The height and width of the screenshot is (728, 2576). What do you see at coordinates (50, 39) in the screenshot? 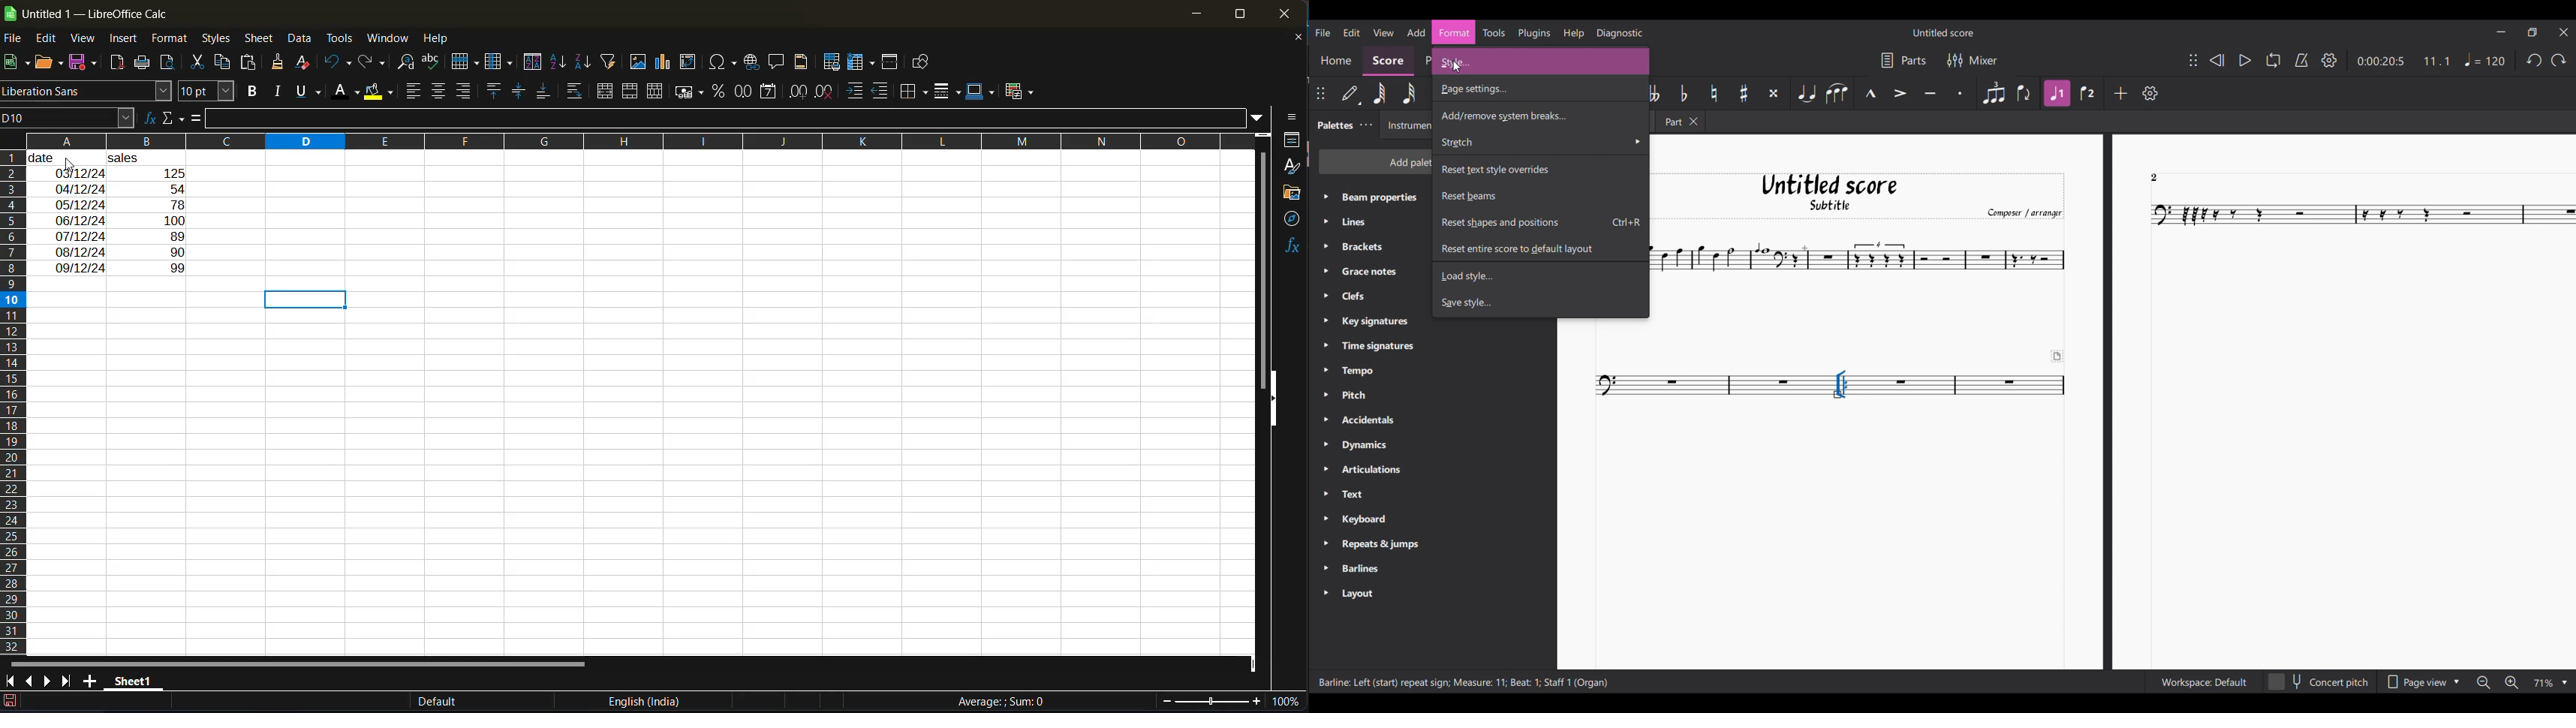
I see `edit` at bounding box center [50, 39].